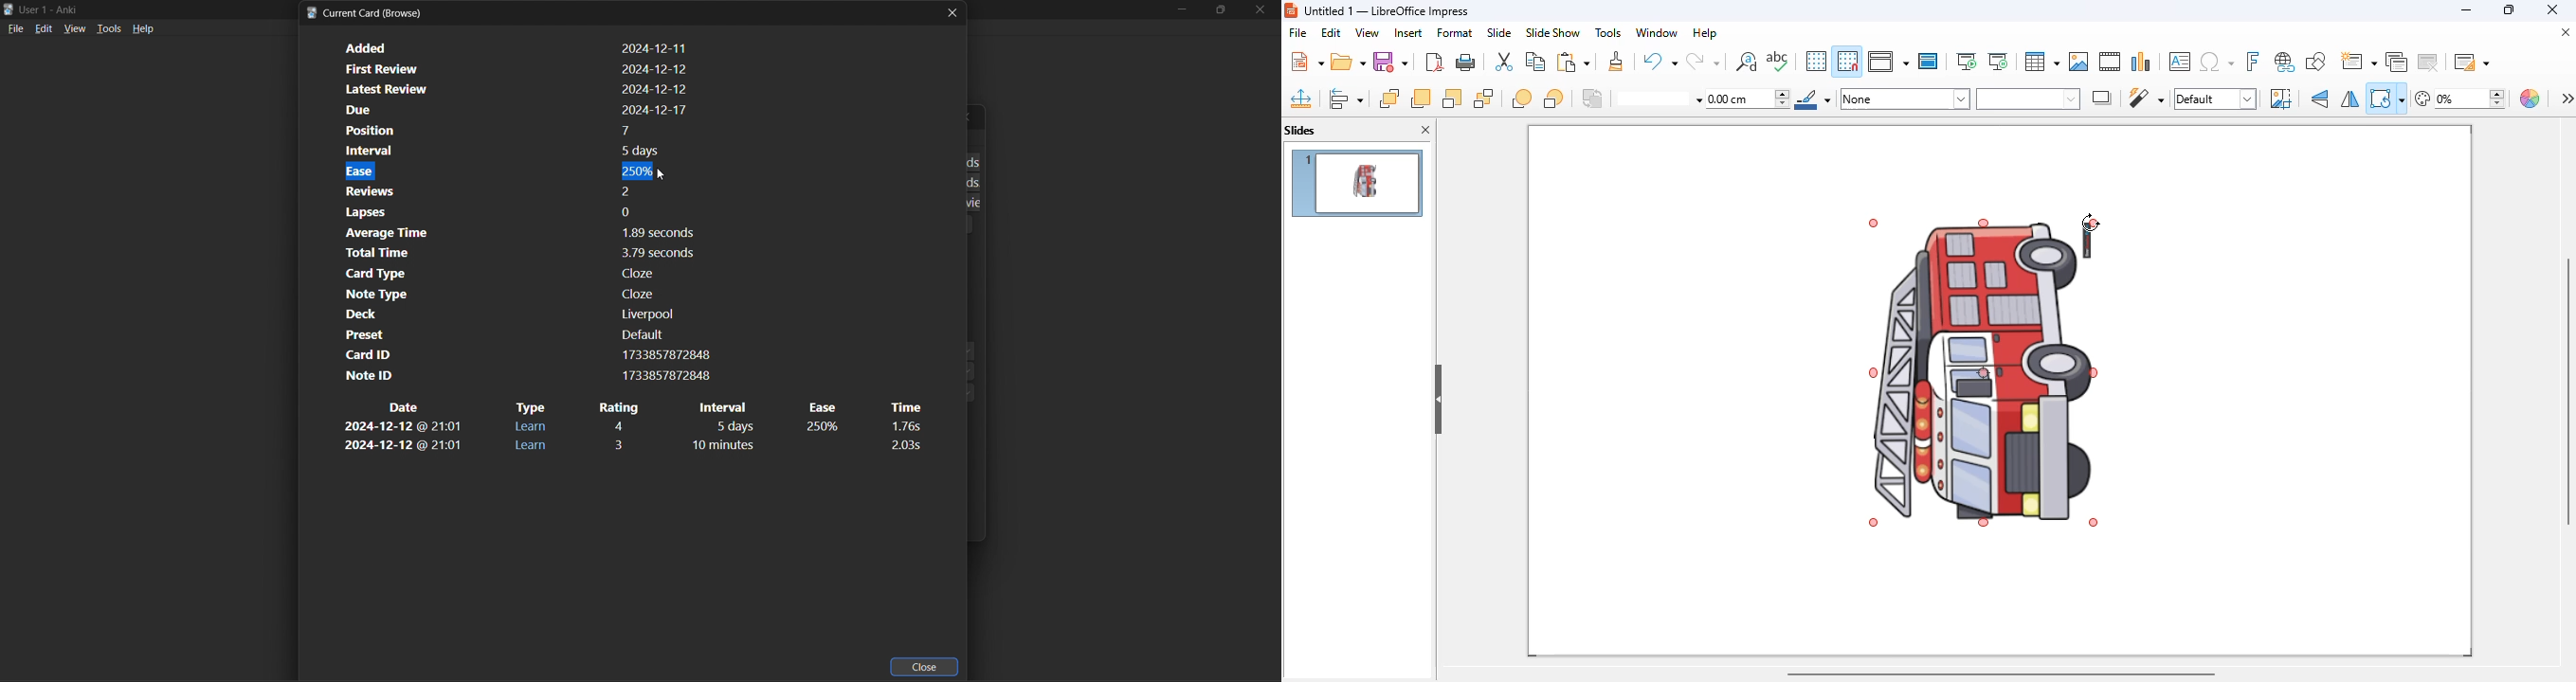 The width and height of the screenshot is (2576, 700). I want to click on start from current slide, so click(1998, 62).